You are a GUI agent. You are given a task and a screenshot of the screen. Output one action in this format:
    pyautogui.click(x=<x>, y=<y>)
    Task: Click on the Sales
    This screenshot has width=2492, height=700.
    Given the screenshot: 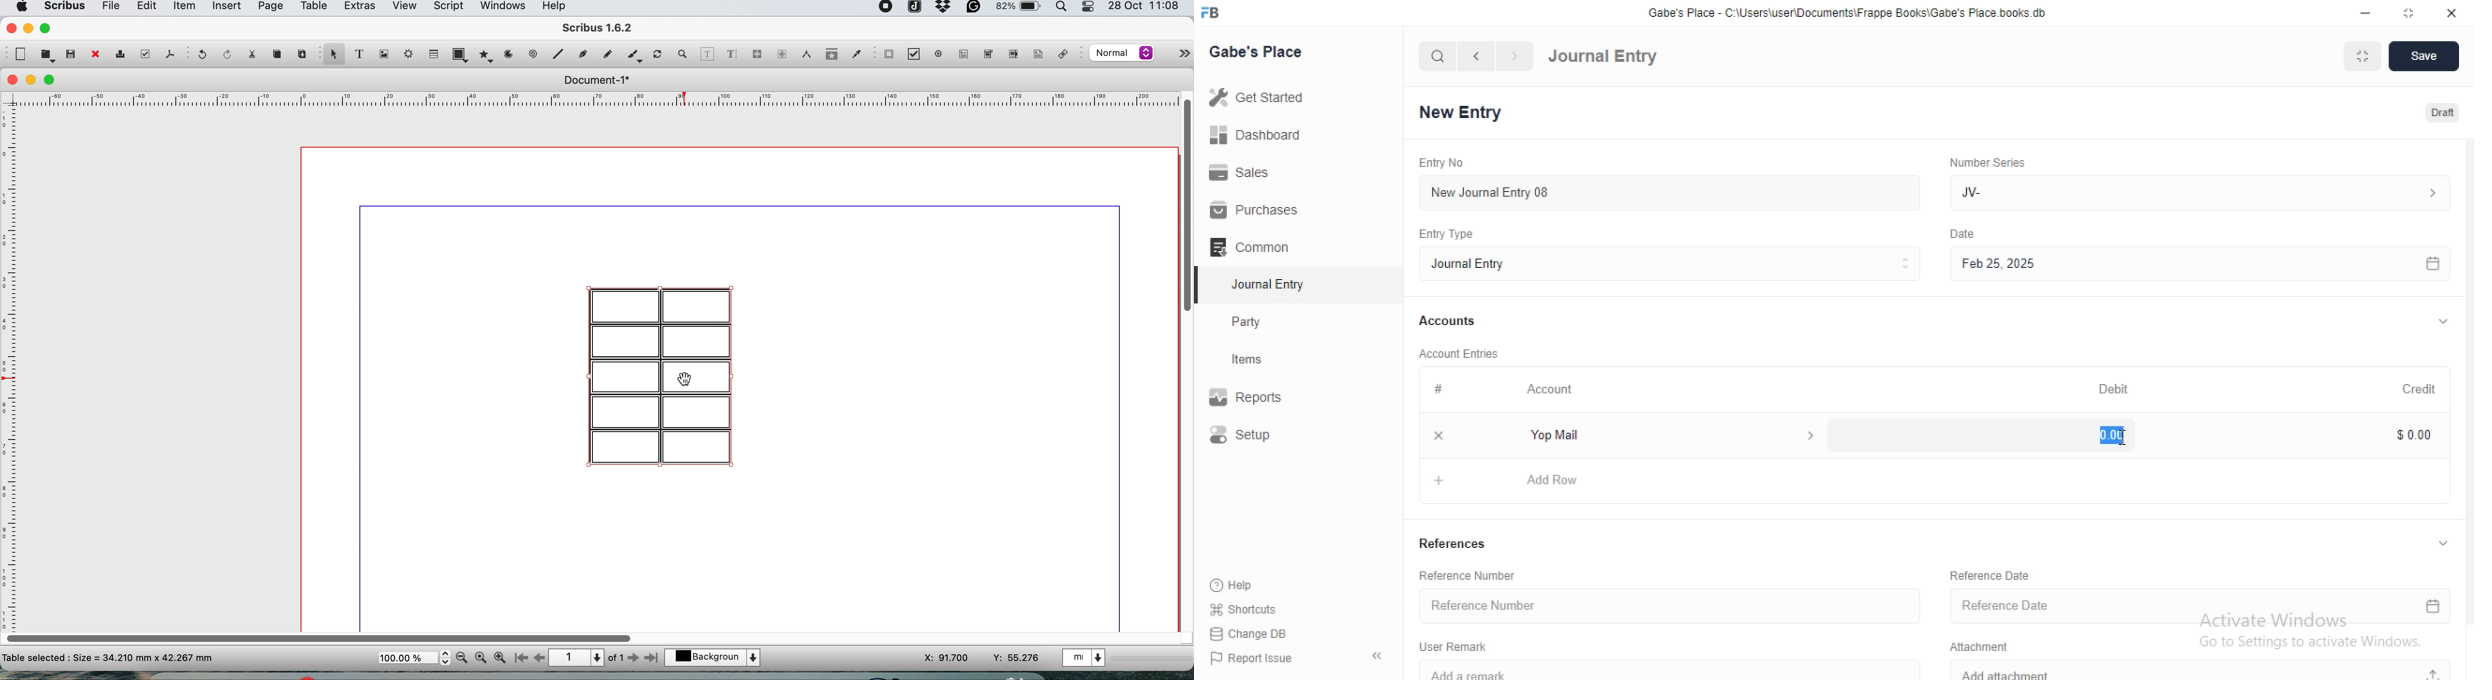 What is the action you would take?
    pyautogui.click(x=1251, y=173)
    